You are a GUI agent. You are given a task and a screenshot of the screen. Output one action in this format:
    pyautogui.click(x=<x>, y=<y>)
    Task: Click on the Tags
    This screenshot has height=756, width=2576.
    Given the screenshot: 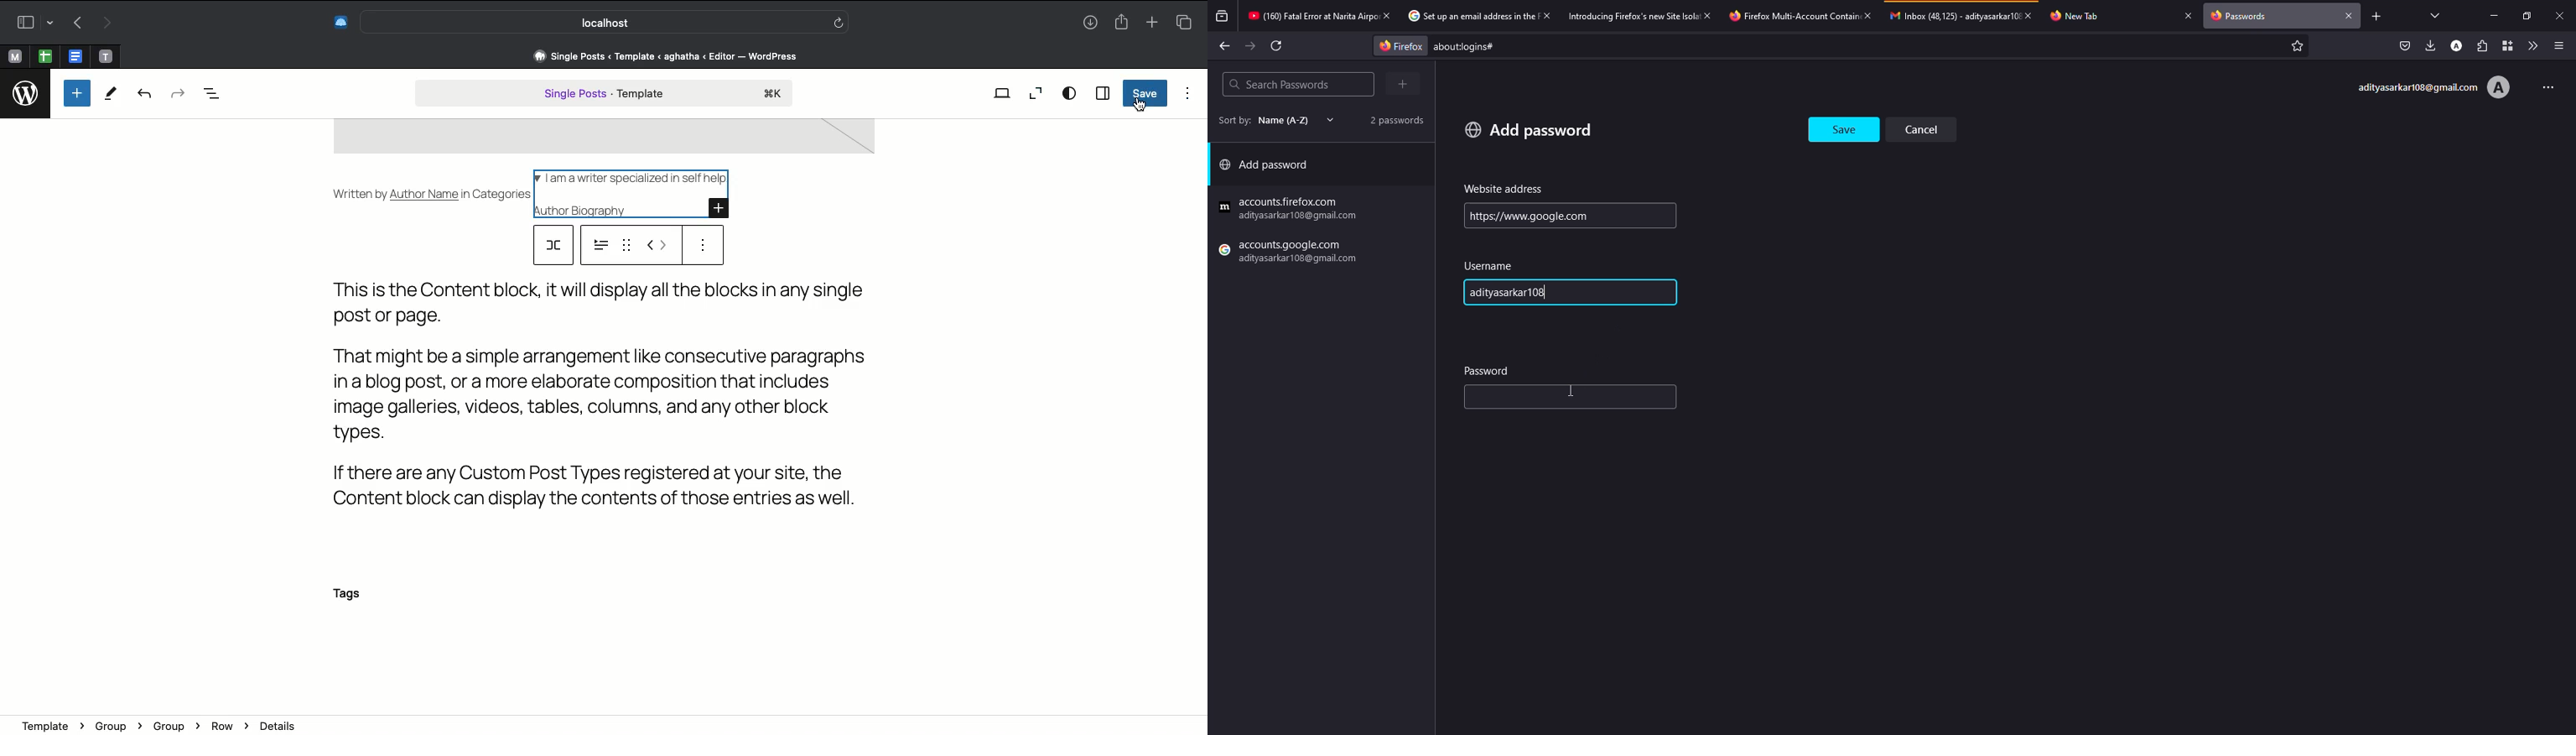 What is the action you would take?
    pyautogui.click(x=355, y=599)
    